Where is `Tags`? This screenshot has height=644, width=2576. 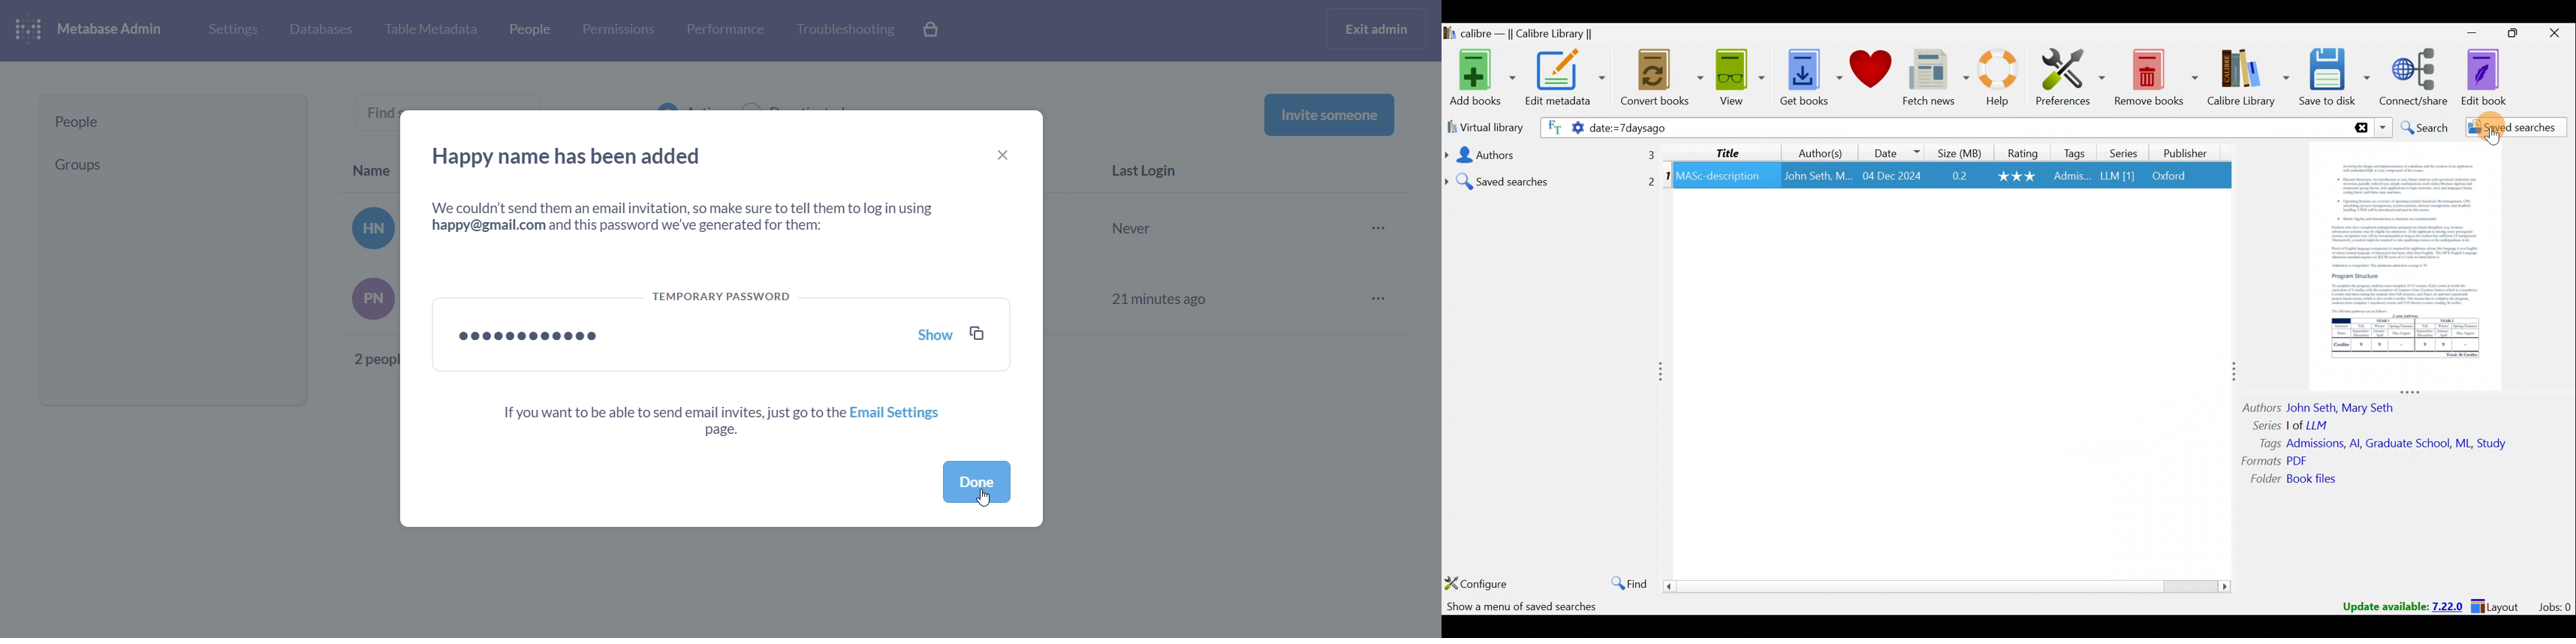
Tags is located at coordinates (2075, 152).